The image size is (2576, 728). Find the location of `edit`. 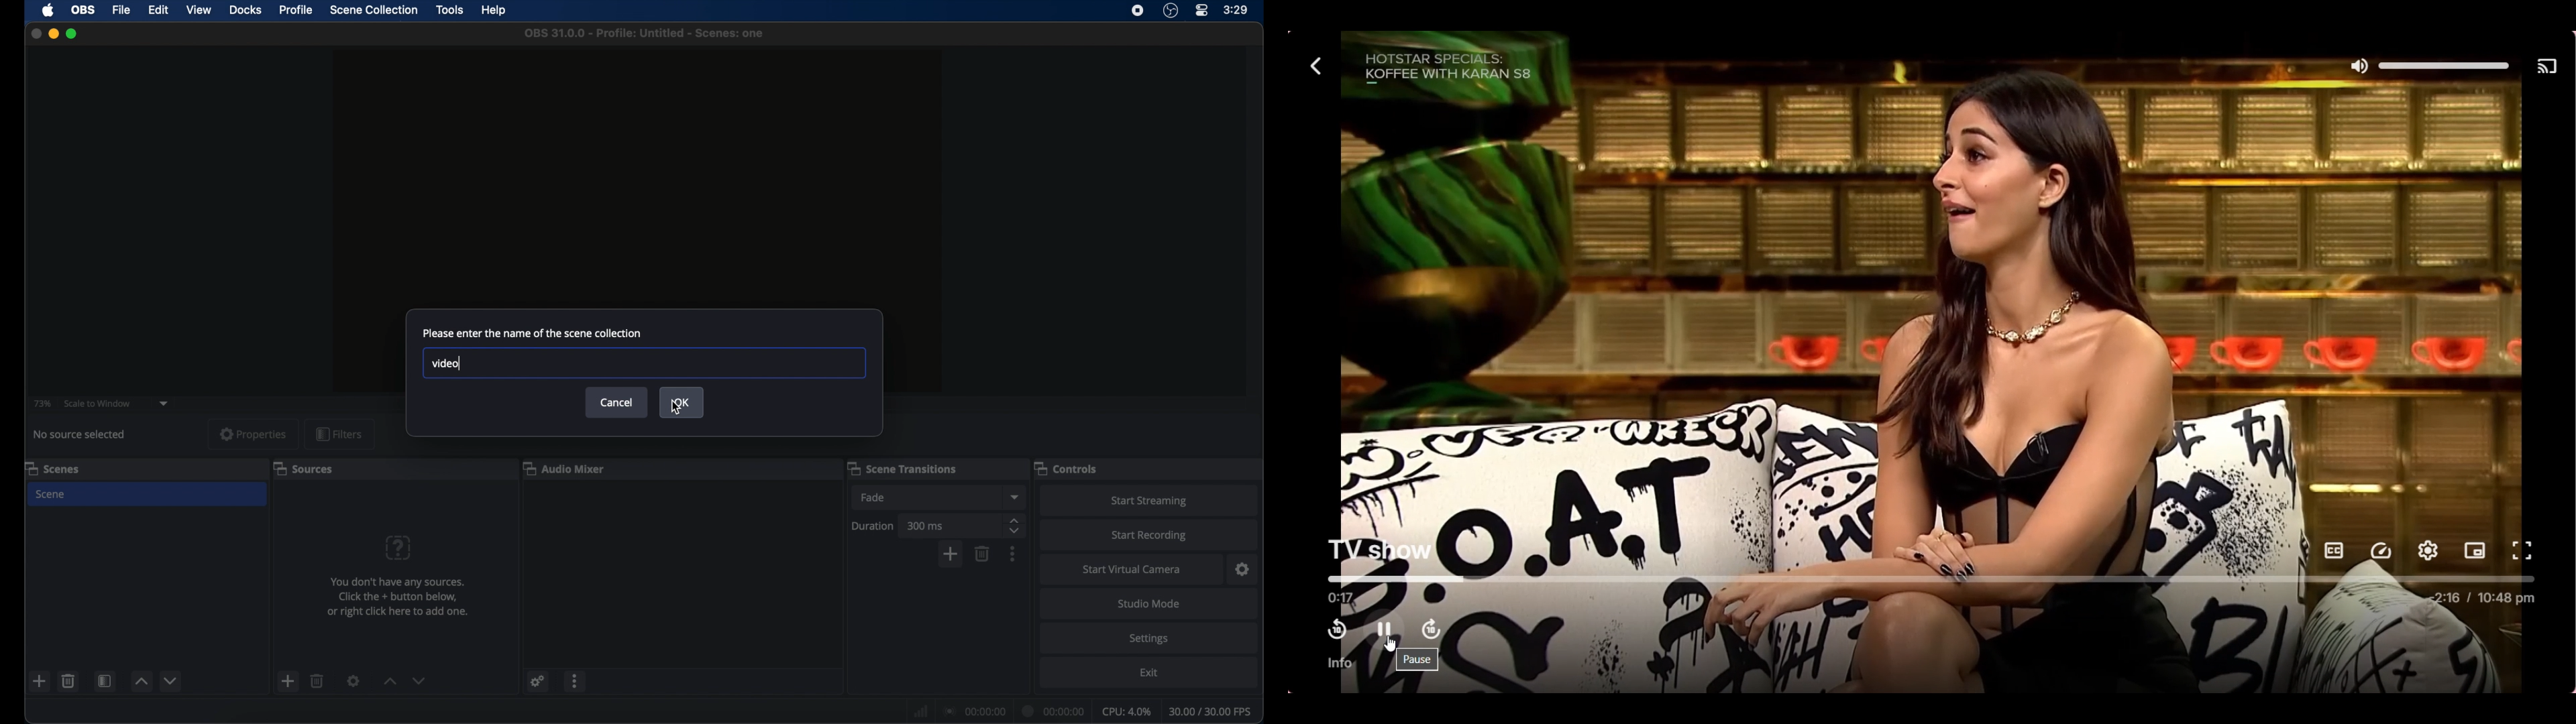

edit is located at coordinates (157, 9).